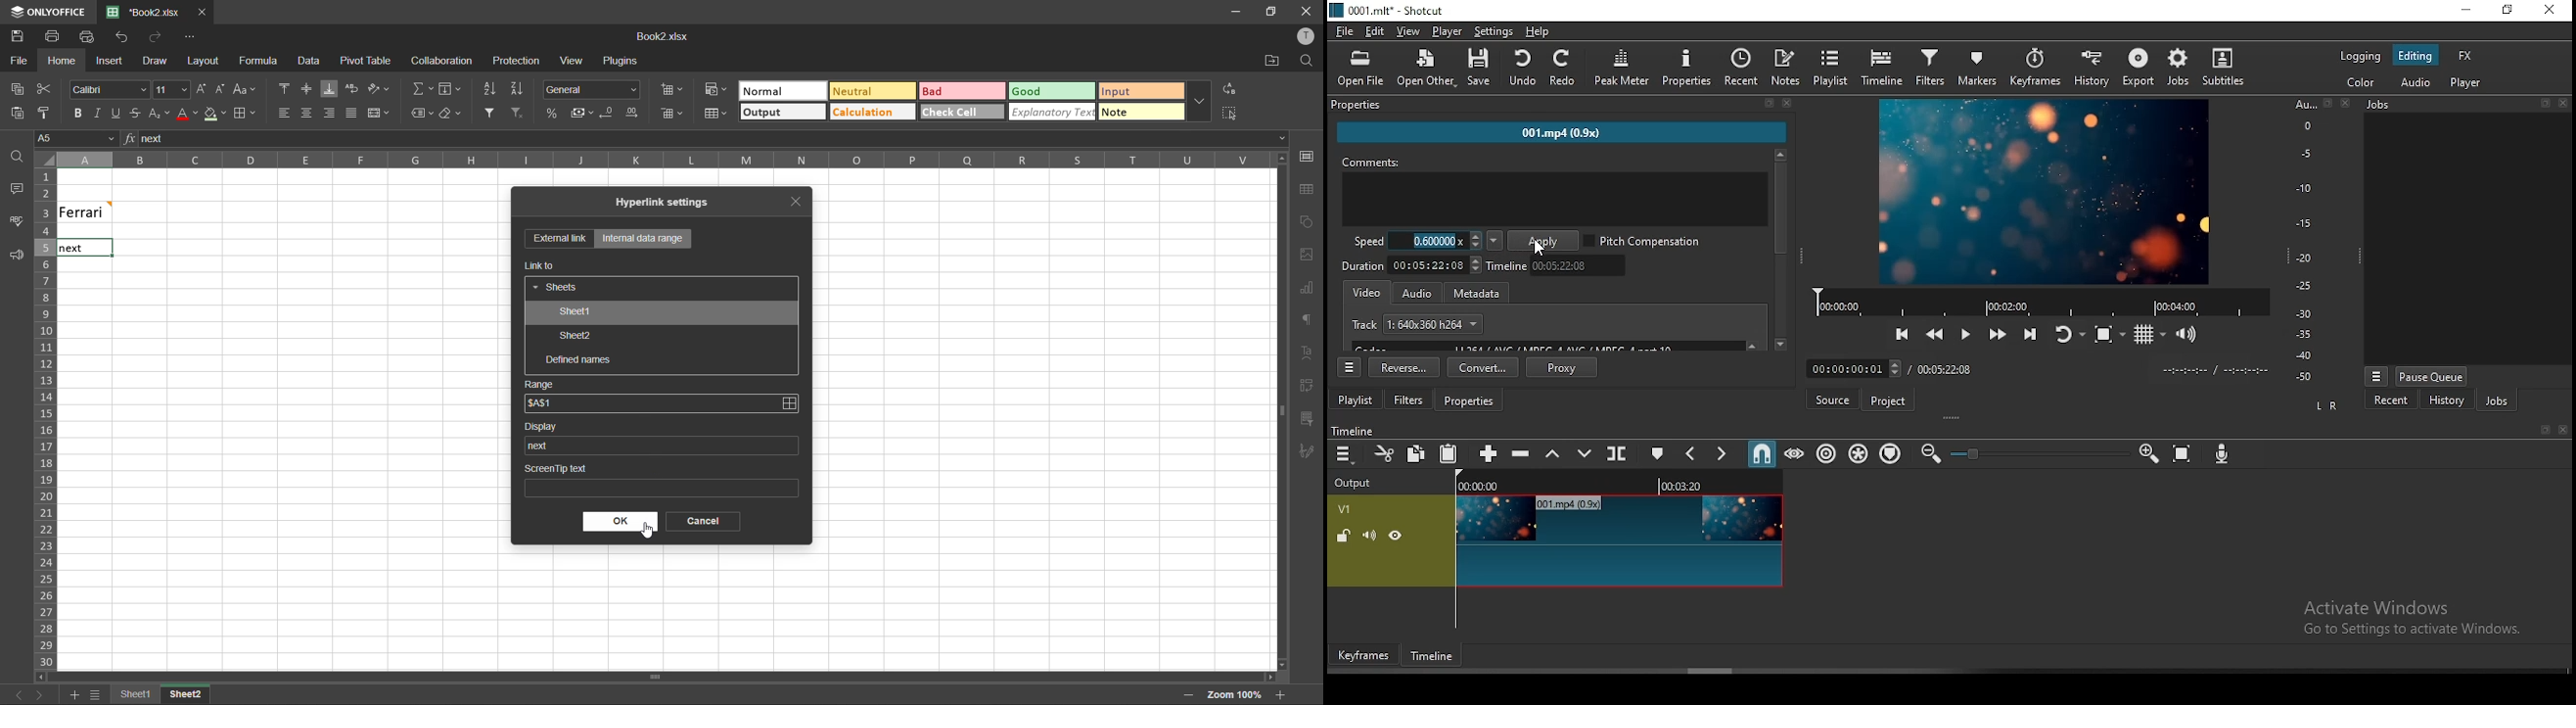 This screenshot has width=2576, height=728. What do you see at coordinates (352, 89) in the screenshot?
I see `wrap text` at bounding box center [352, 89].